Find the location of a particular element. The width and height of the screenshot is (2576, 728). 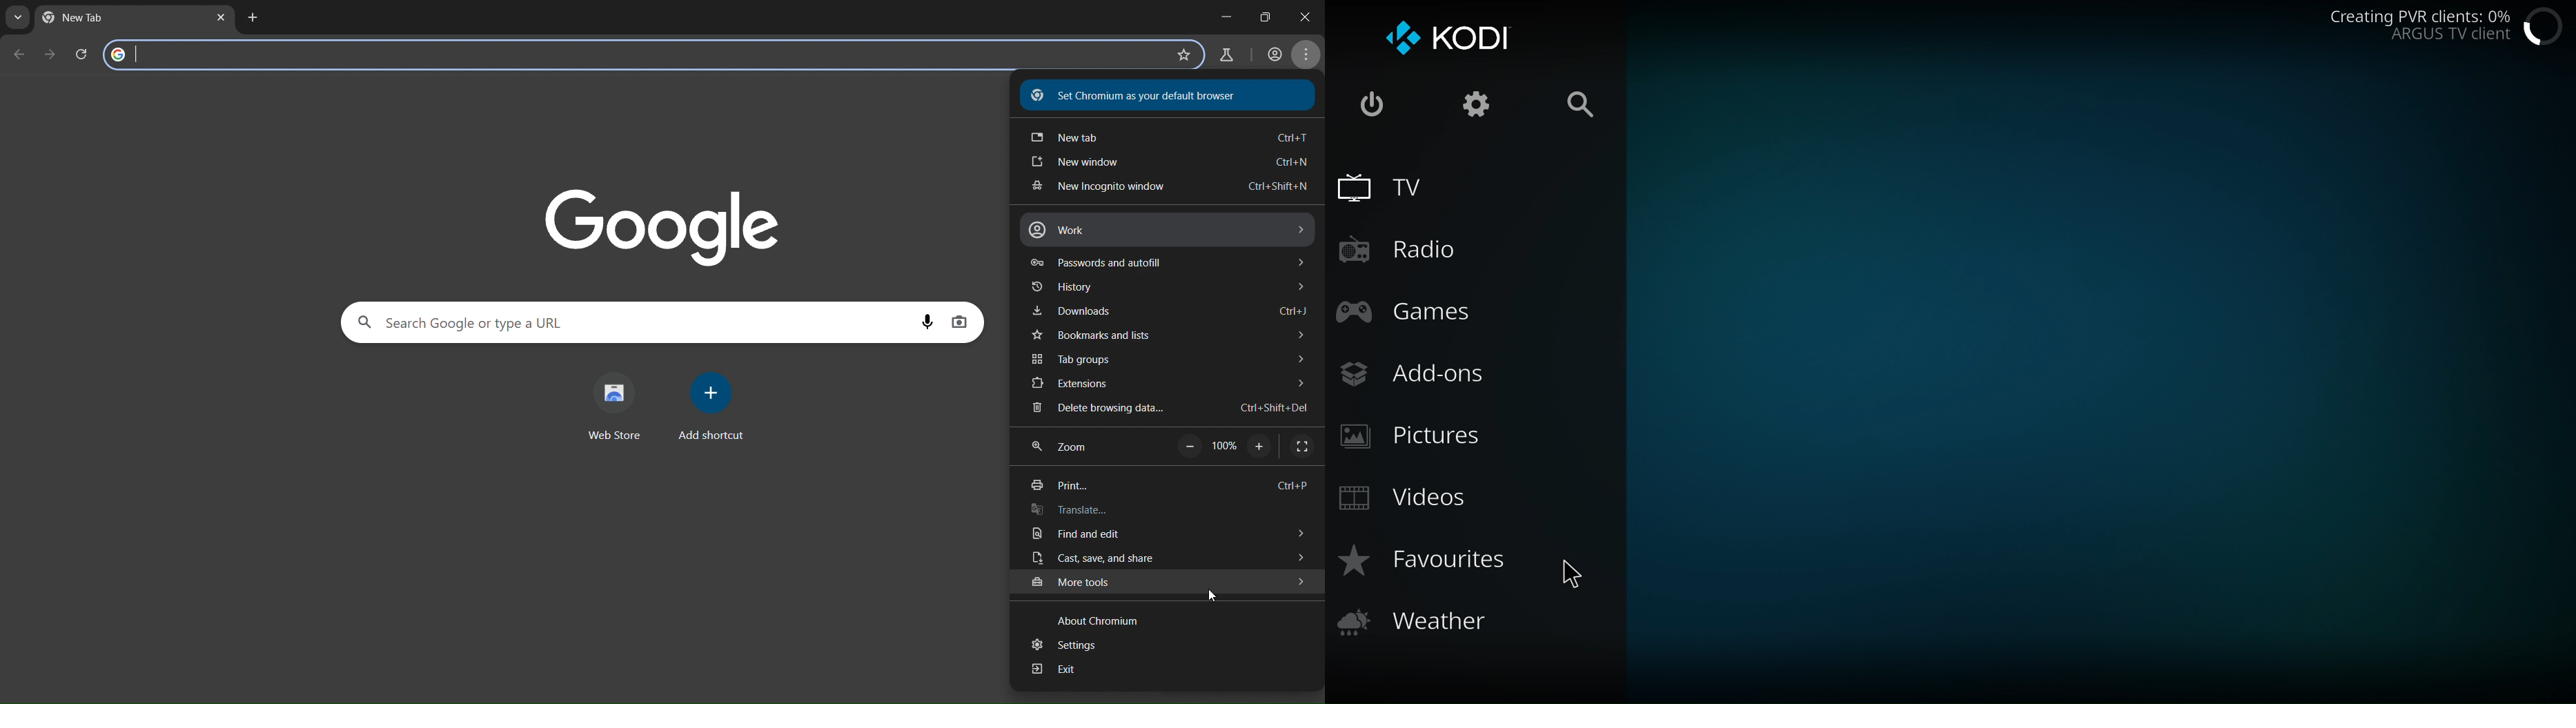

downloads is located at coordinates (1170, 313).